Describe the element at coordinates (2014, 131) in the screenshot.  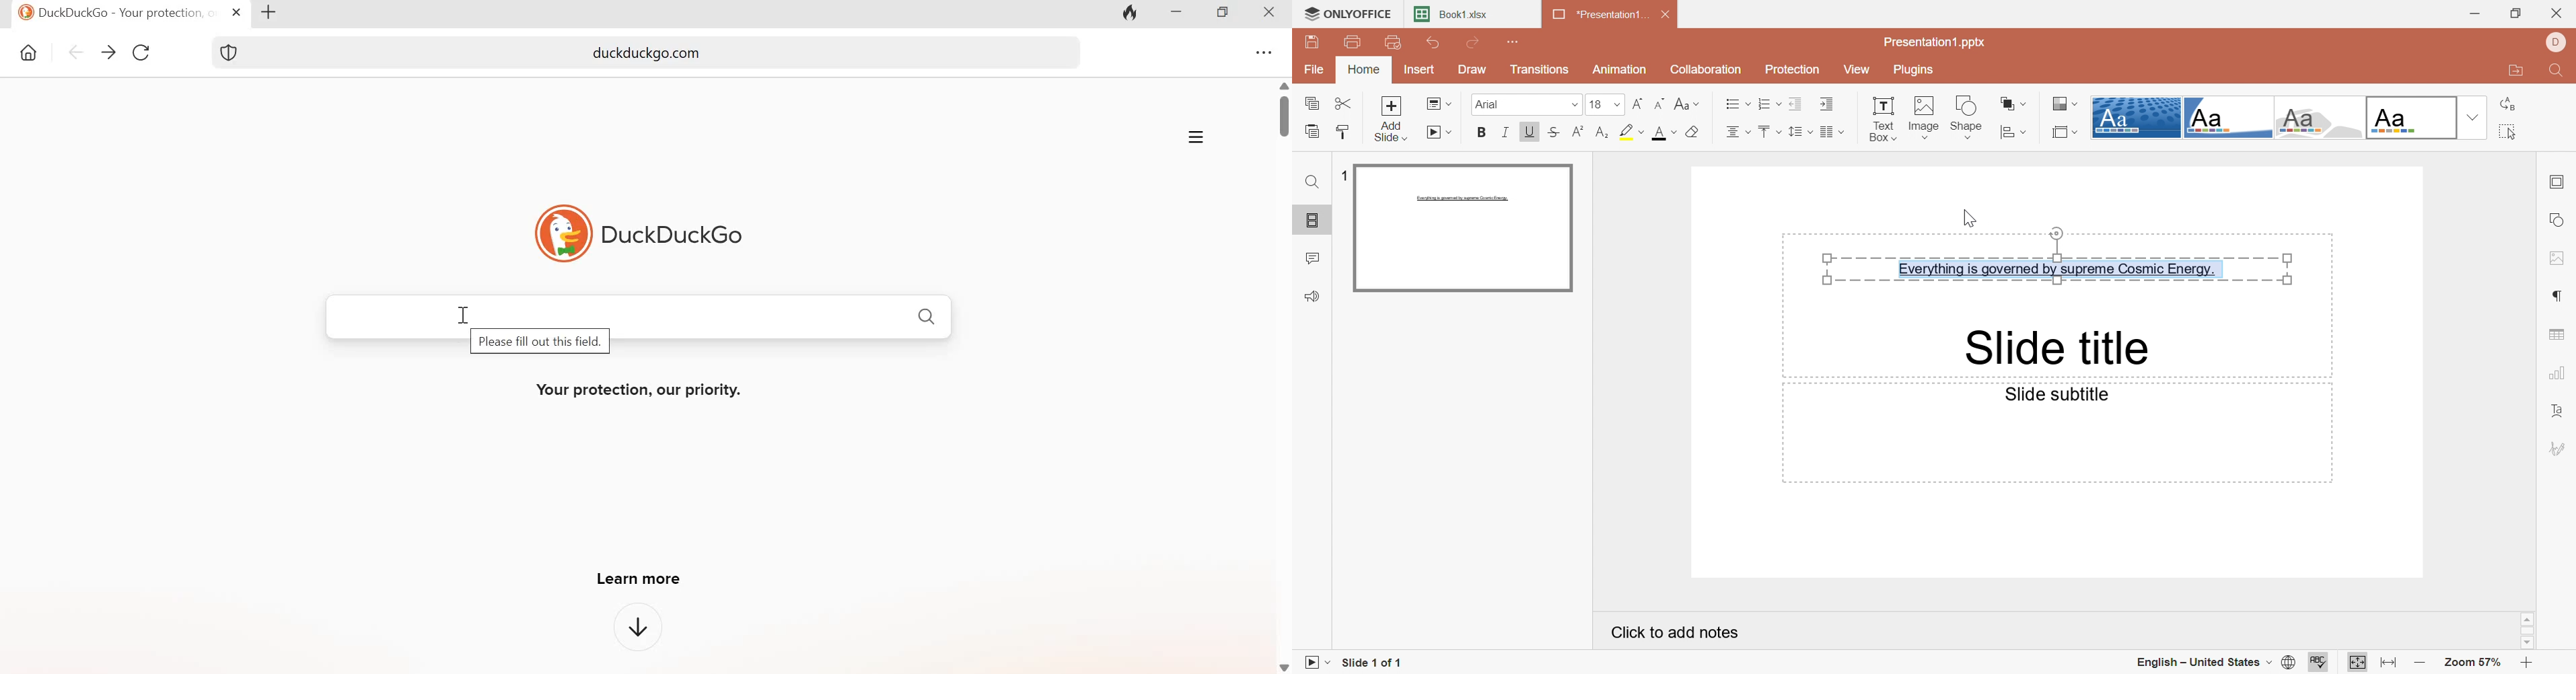
I see `Align shape` at that location.